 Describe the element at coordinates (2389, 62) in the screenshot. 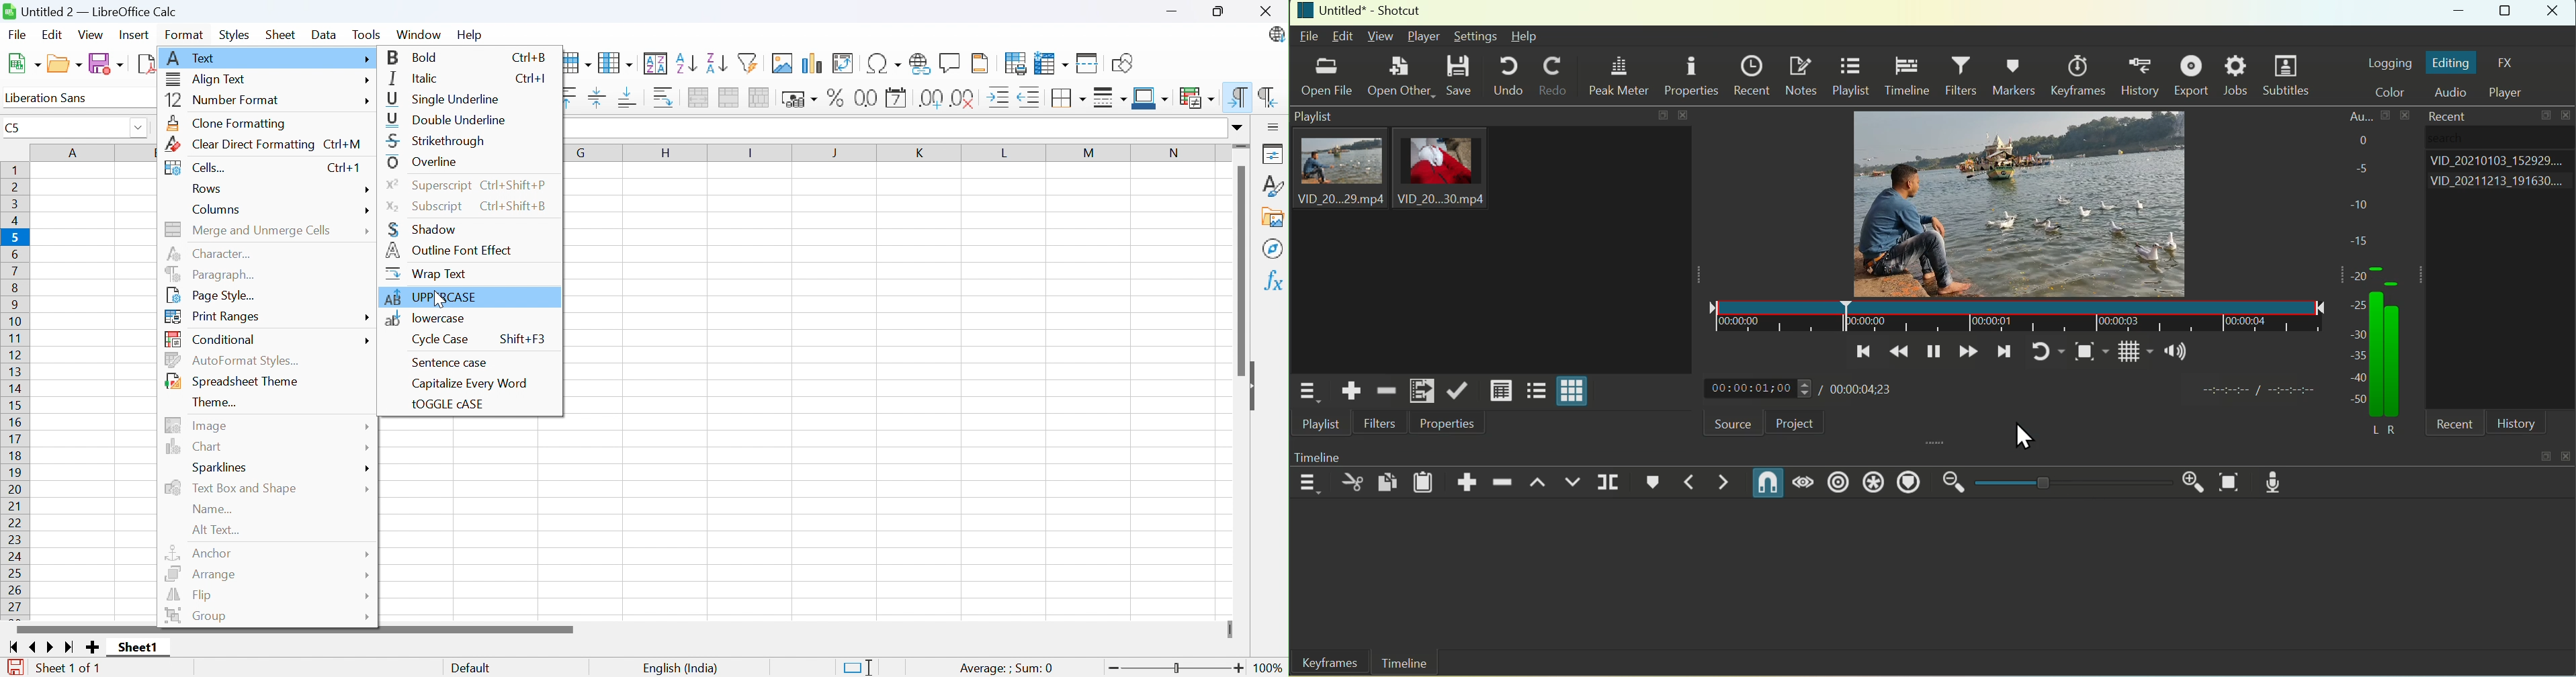

I see `Logging` at that location.